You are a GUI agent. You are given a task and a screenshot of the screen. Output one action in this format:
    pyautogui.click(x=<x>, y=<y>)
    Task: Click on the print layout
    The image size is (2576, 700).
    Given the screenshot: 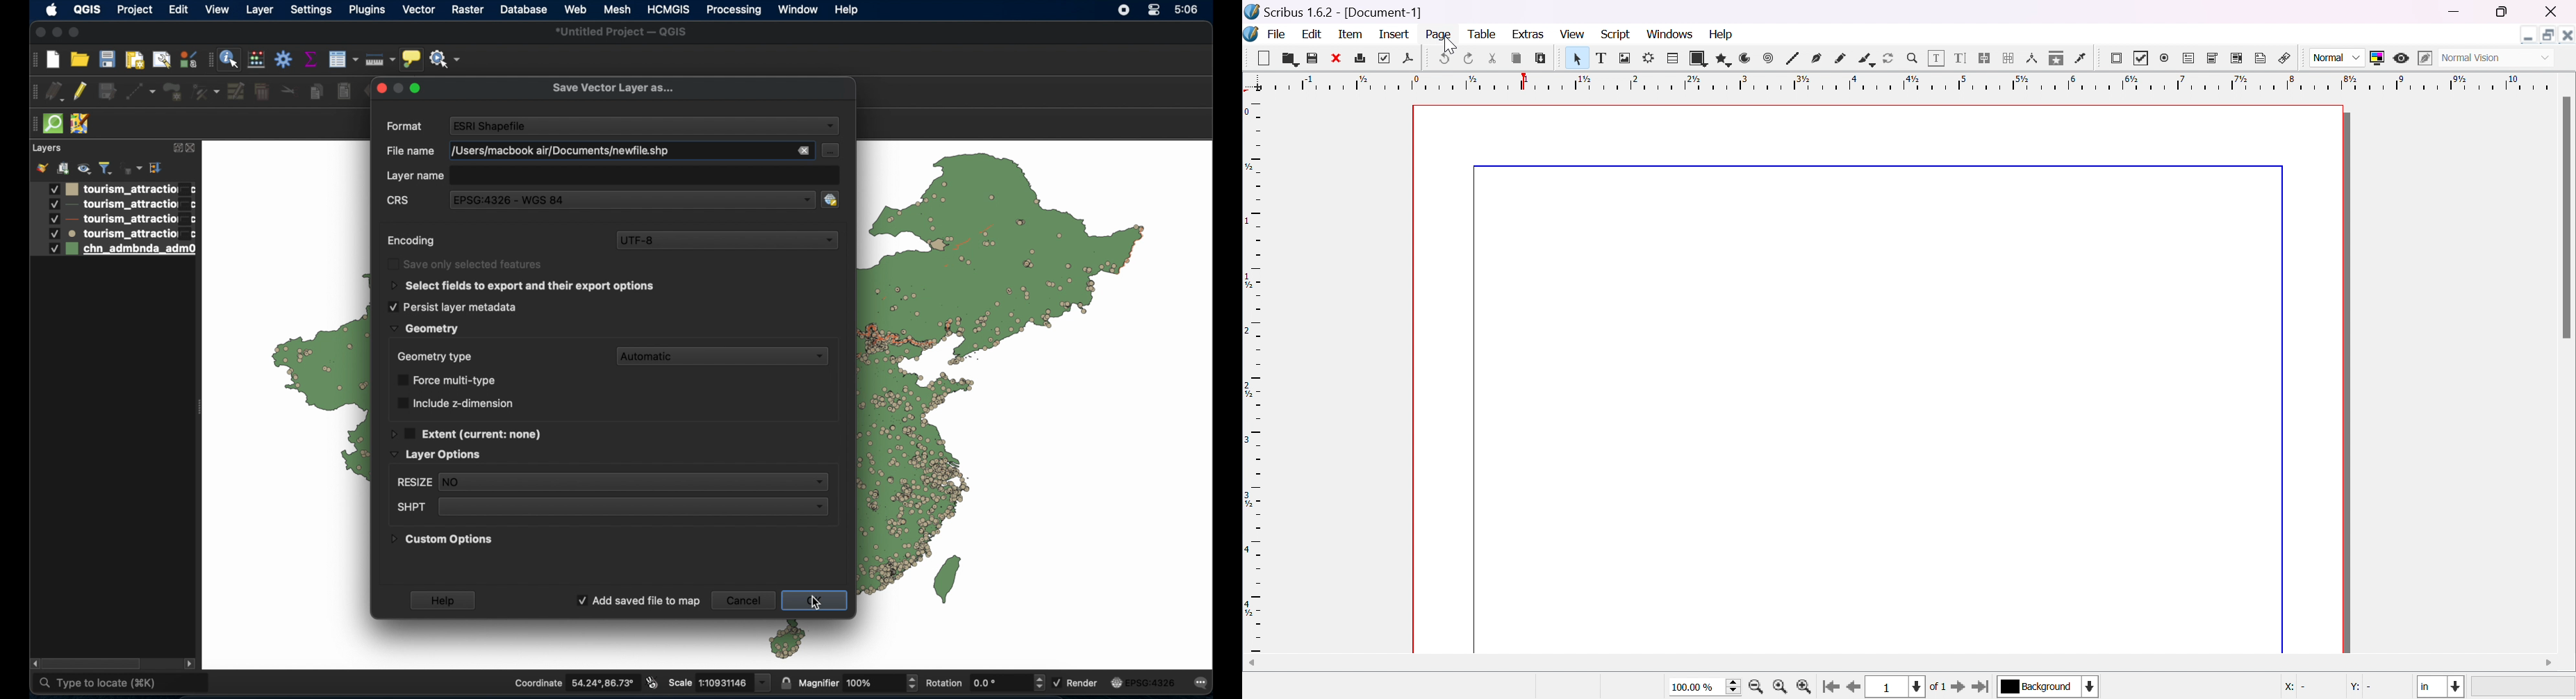 What is the action you would take?
    pyautogui.click(x=135, y=59)
    